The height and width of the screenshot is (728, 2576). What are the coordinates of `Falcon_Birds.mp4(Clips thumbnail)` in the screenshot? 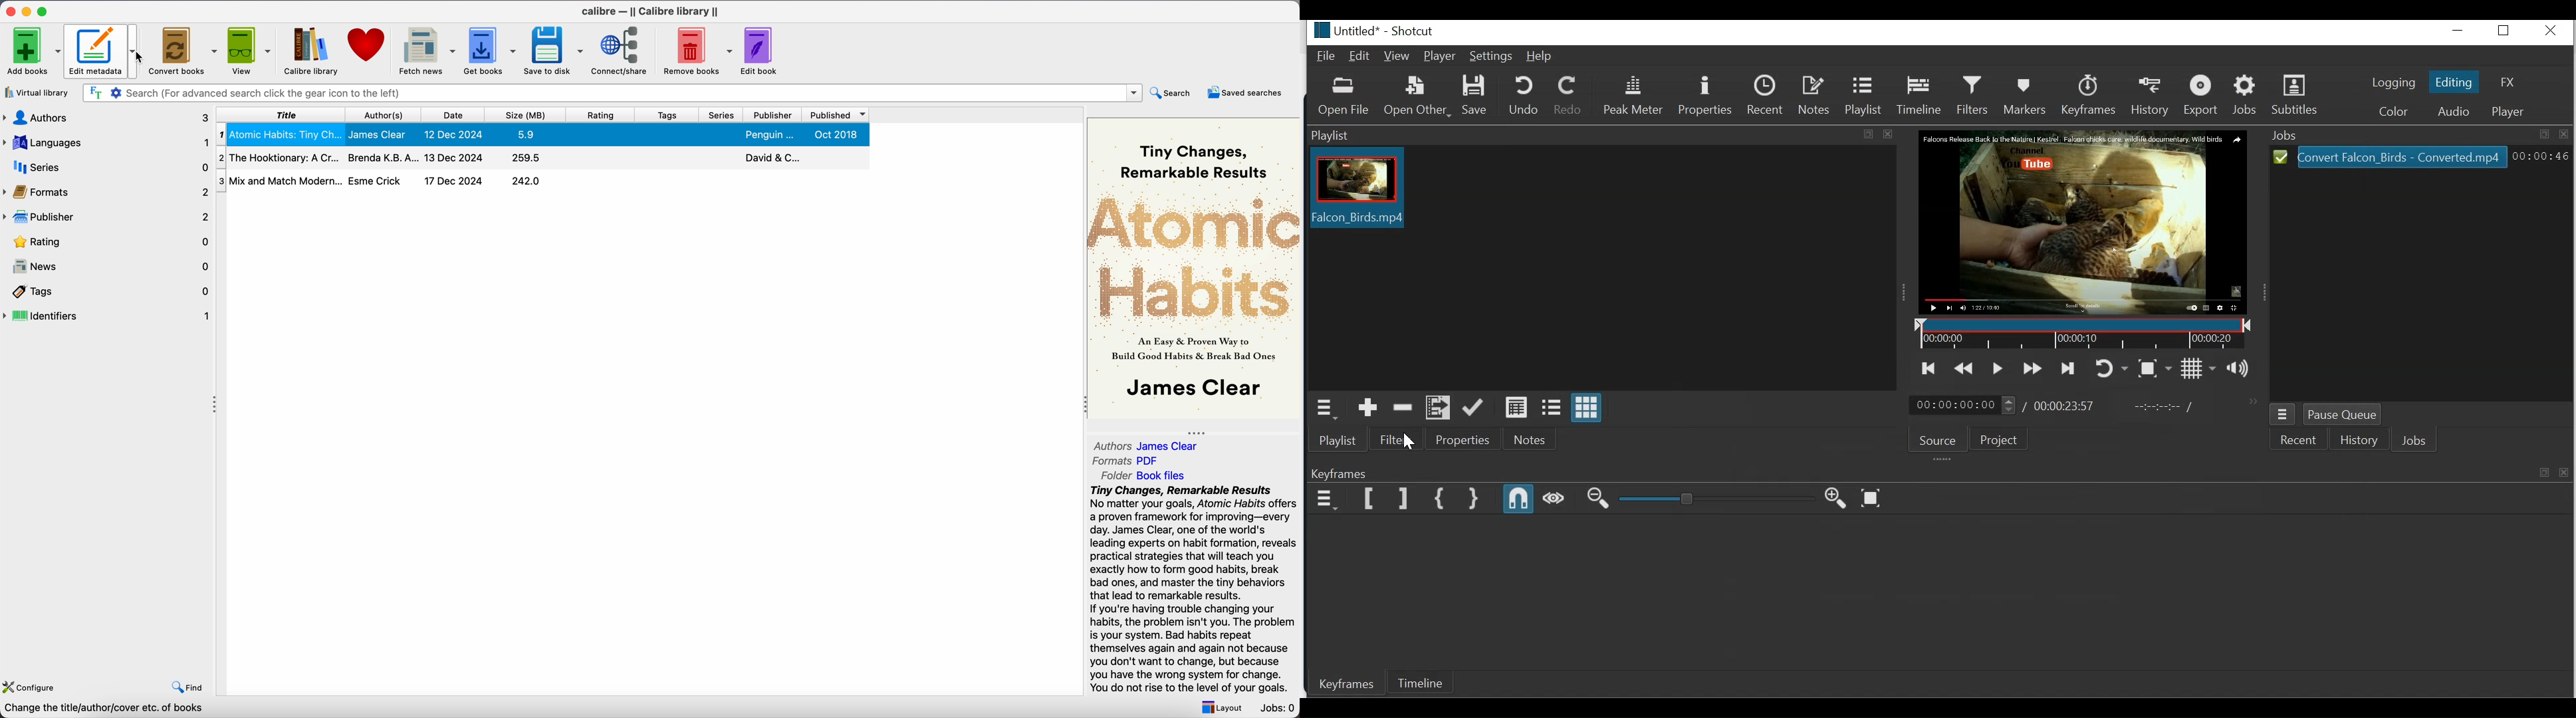 It's located at (1357, 191).